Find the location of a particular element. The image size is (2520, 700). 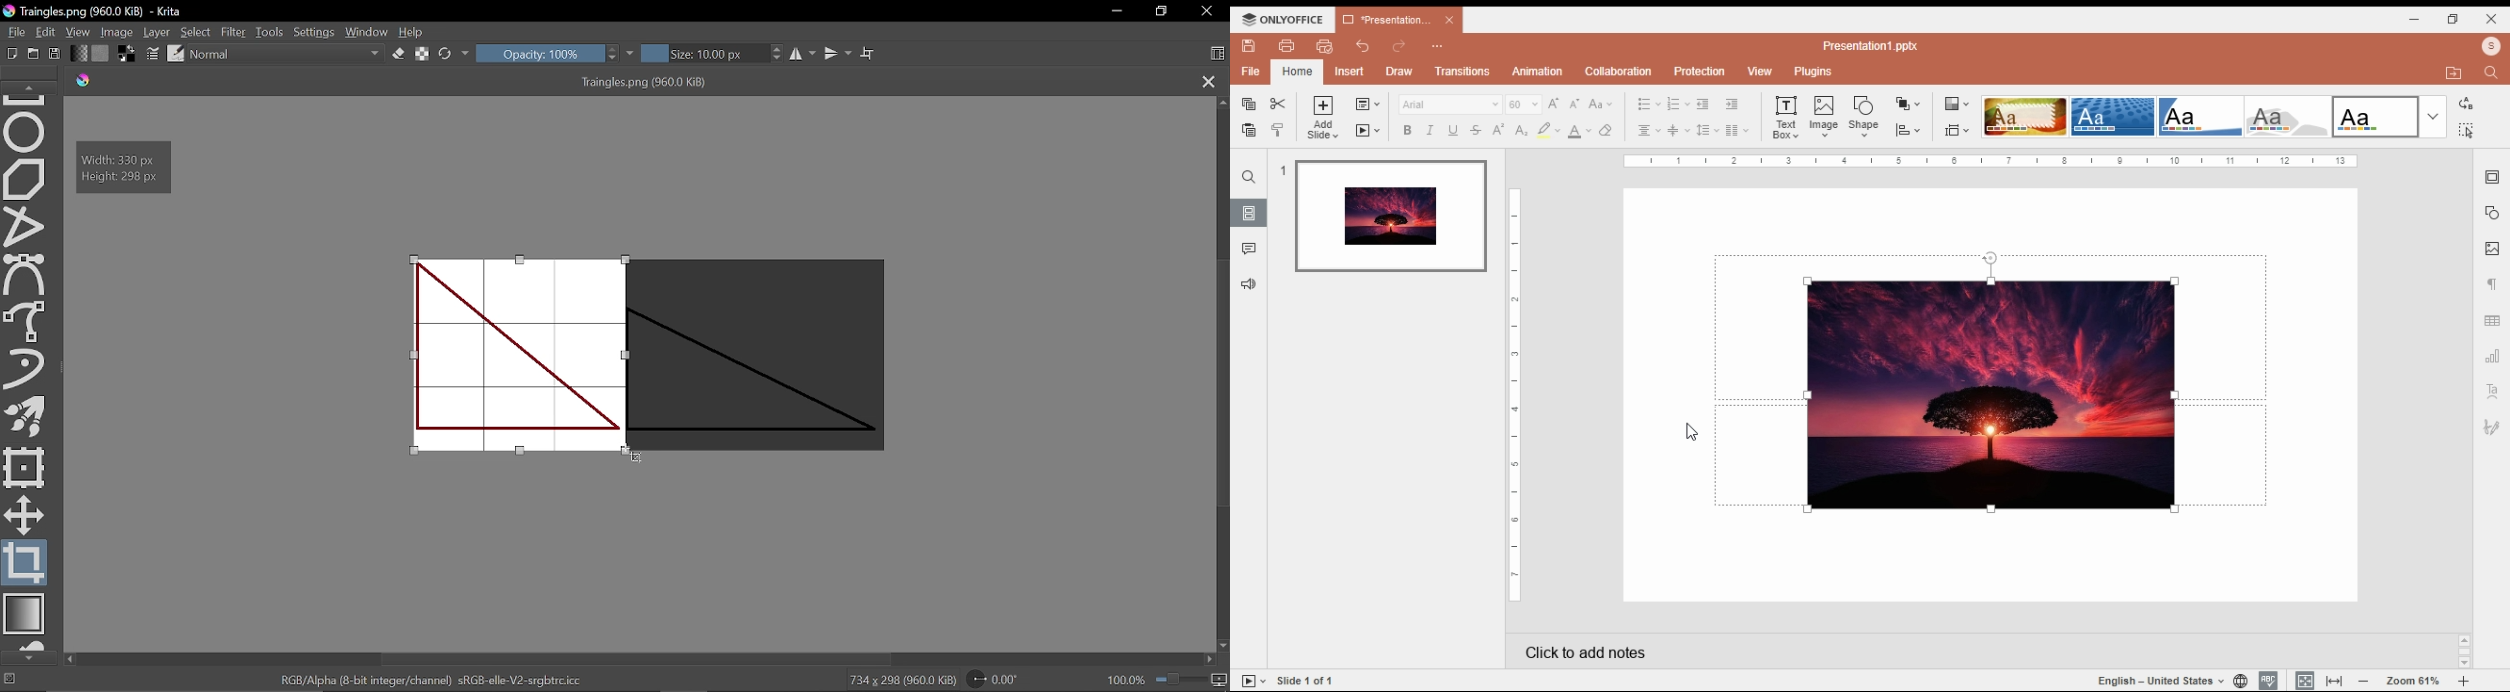

Foreground color is located at coordinates (128, 53).